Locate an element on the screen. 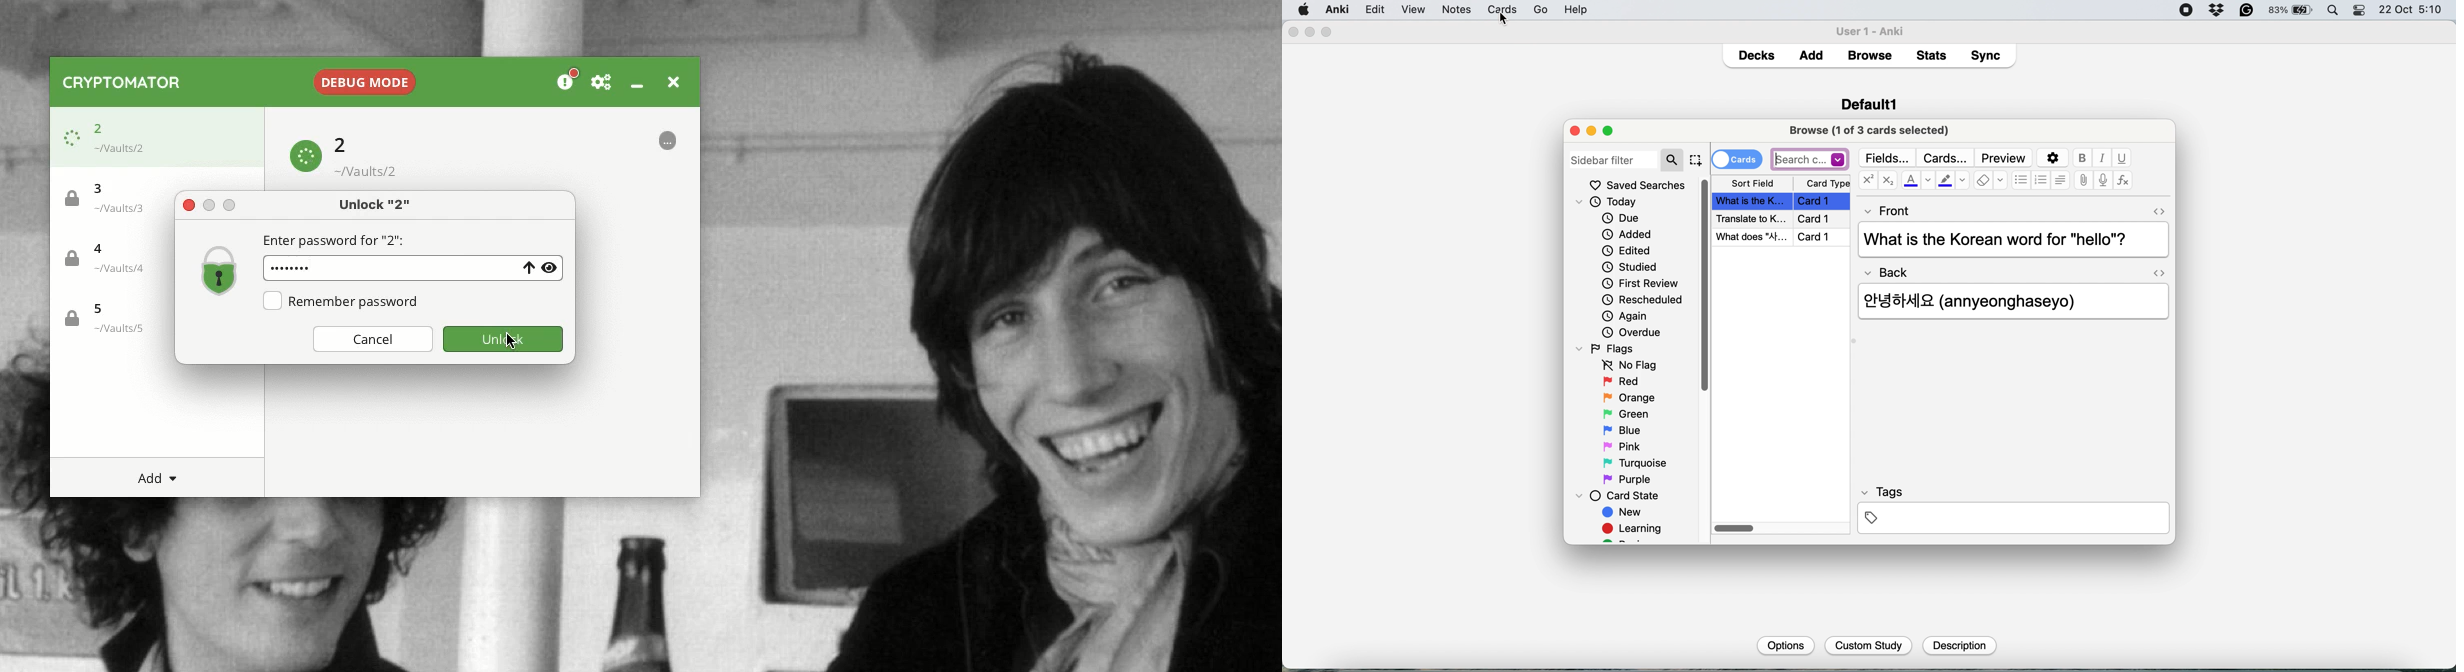 The width and height of the screenshot is (2464, 672). cursor is located at coordinates (1504, 20).